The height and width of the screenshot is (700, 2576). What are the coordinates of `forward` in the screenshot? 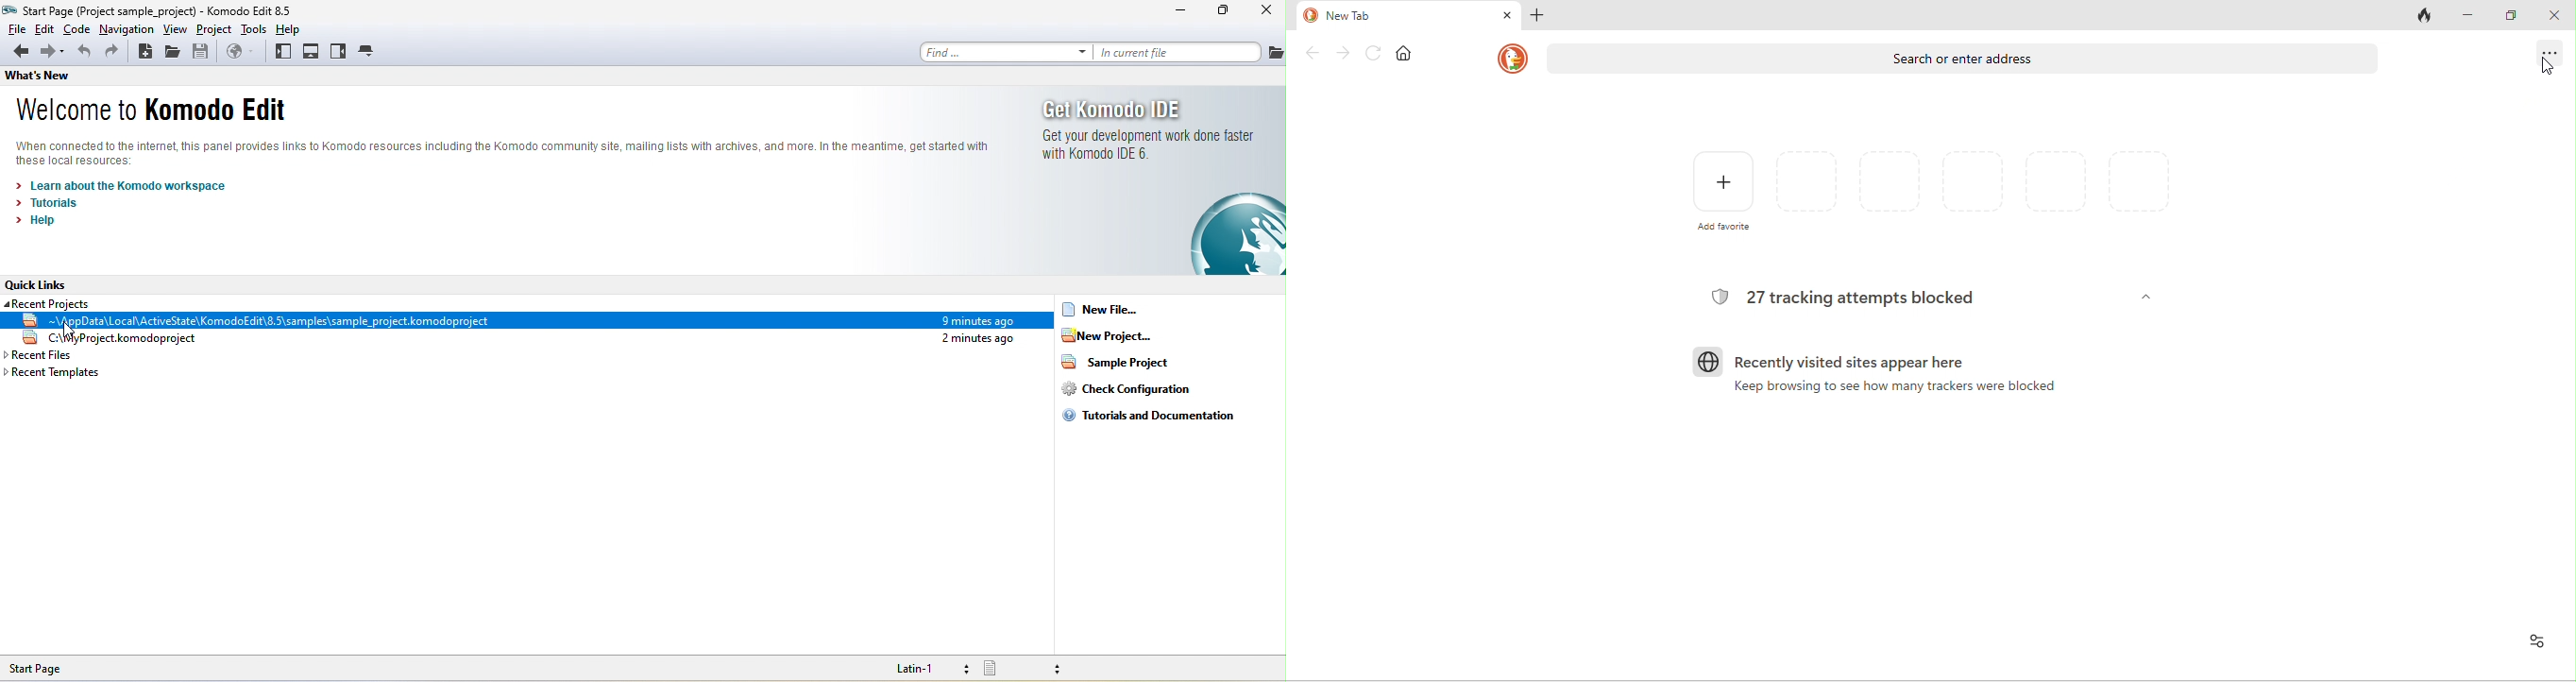 It's located at (1345, 53).